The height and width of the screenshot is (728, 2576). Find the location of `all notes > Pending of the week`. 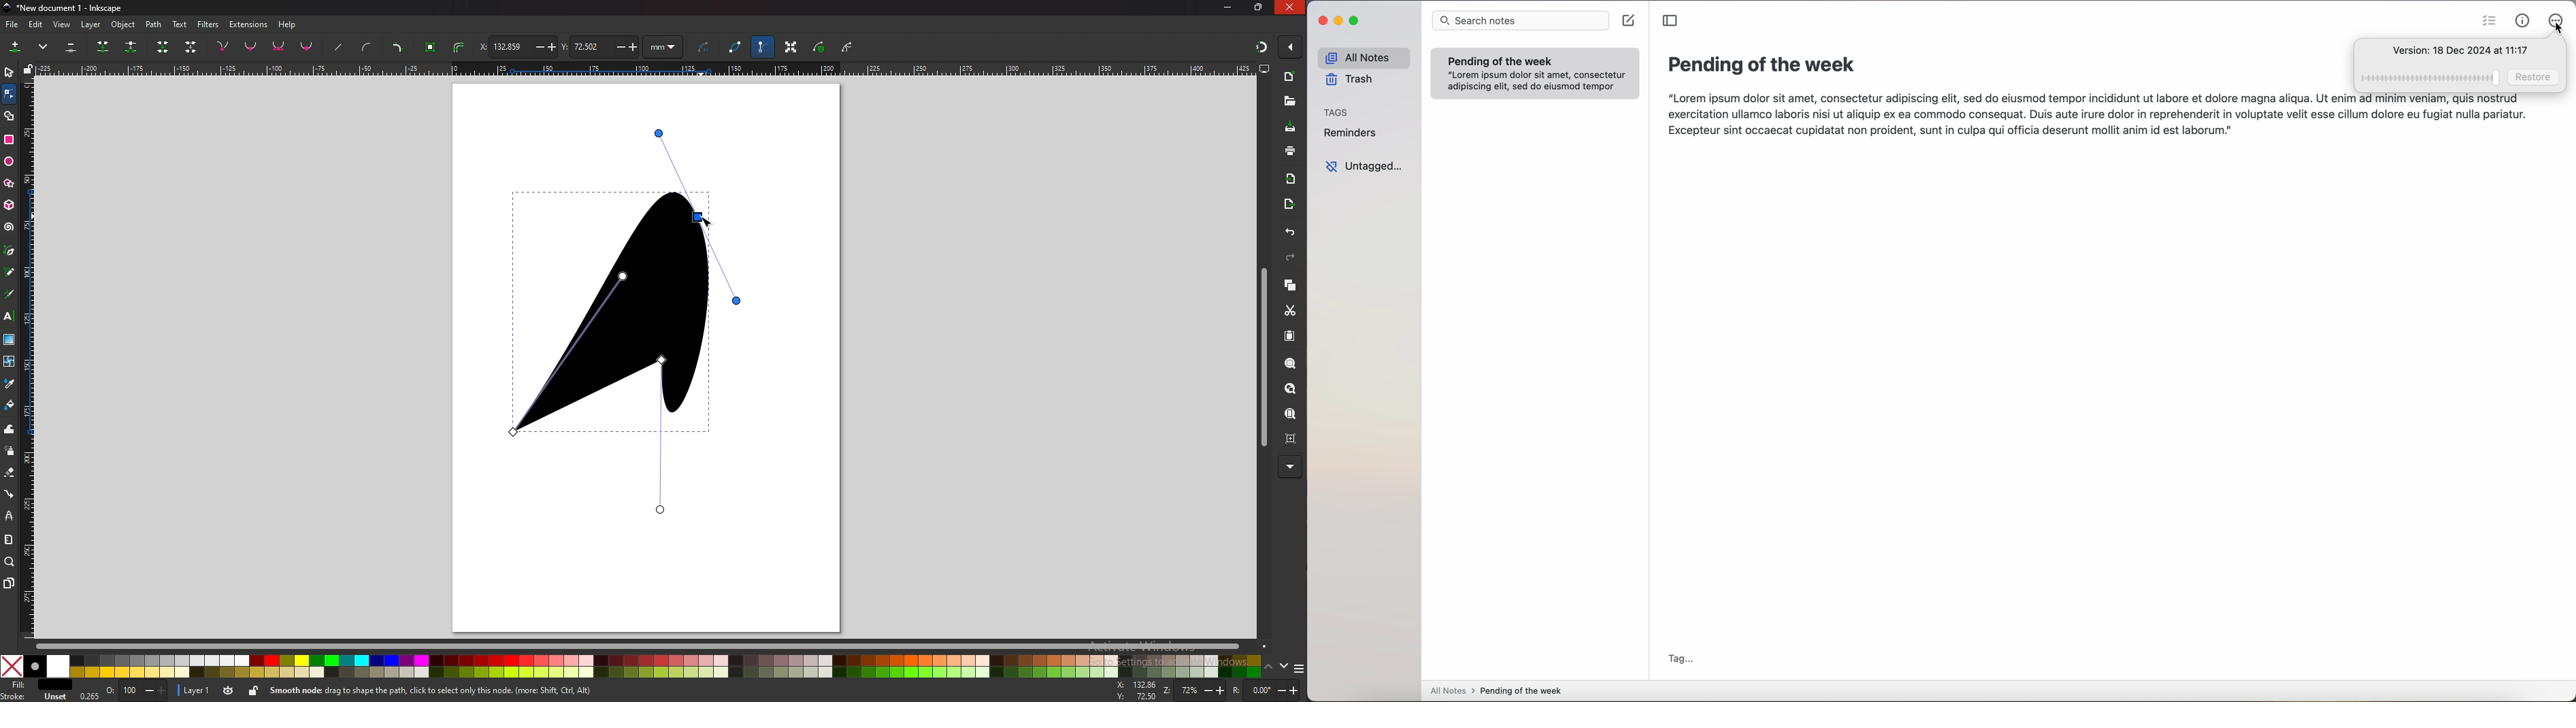

all notes > Pending of the week is located at coordinates (1499, 693).